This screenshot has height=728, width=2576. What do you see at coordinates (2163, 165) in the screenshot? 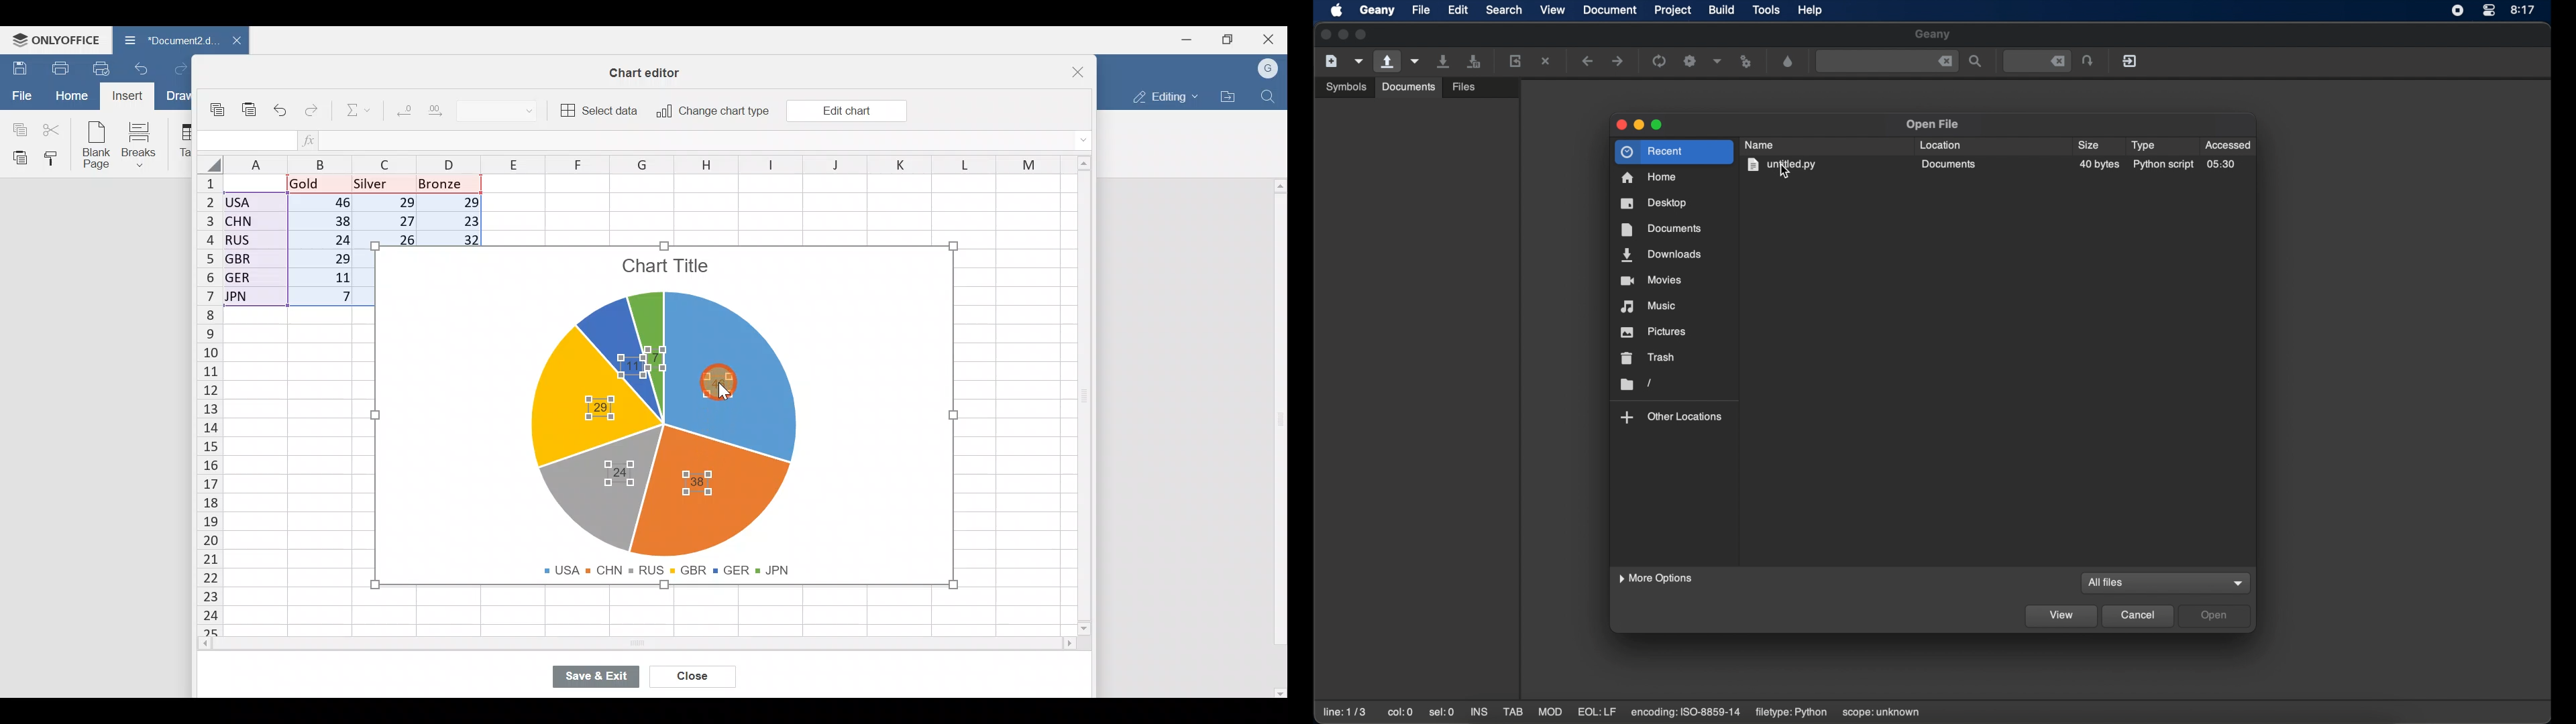
I see `python script` at bounding box center [2163, 165].